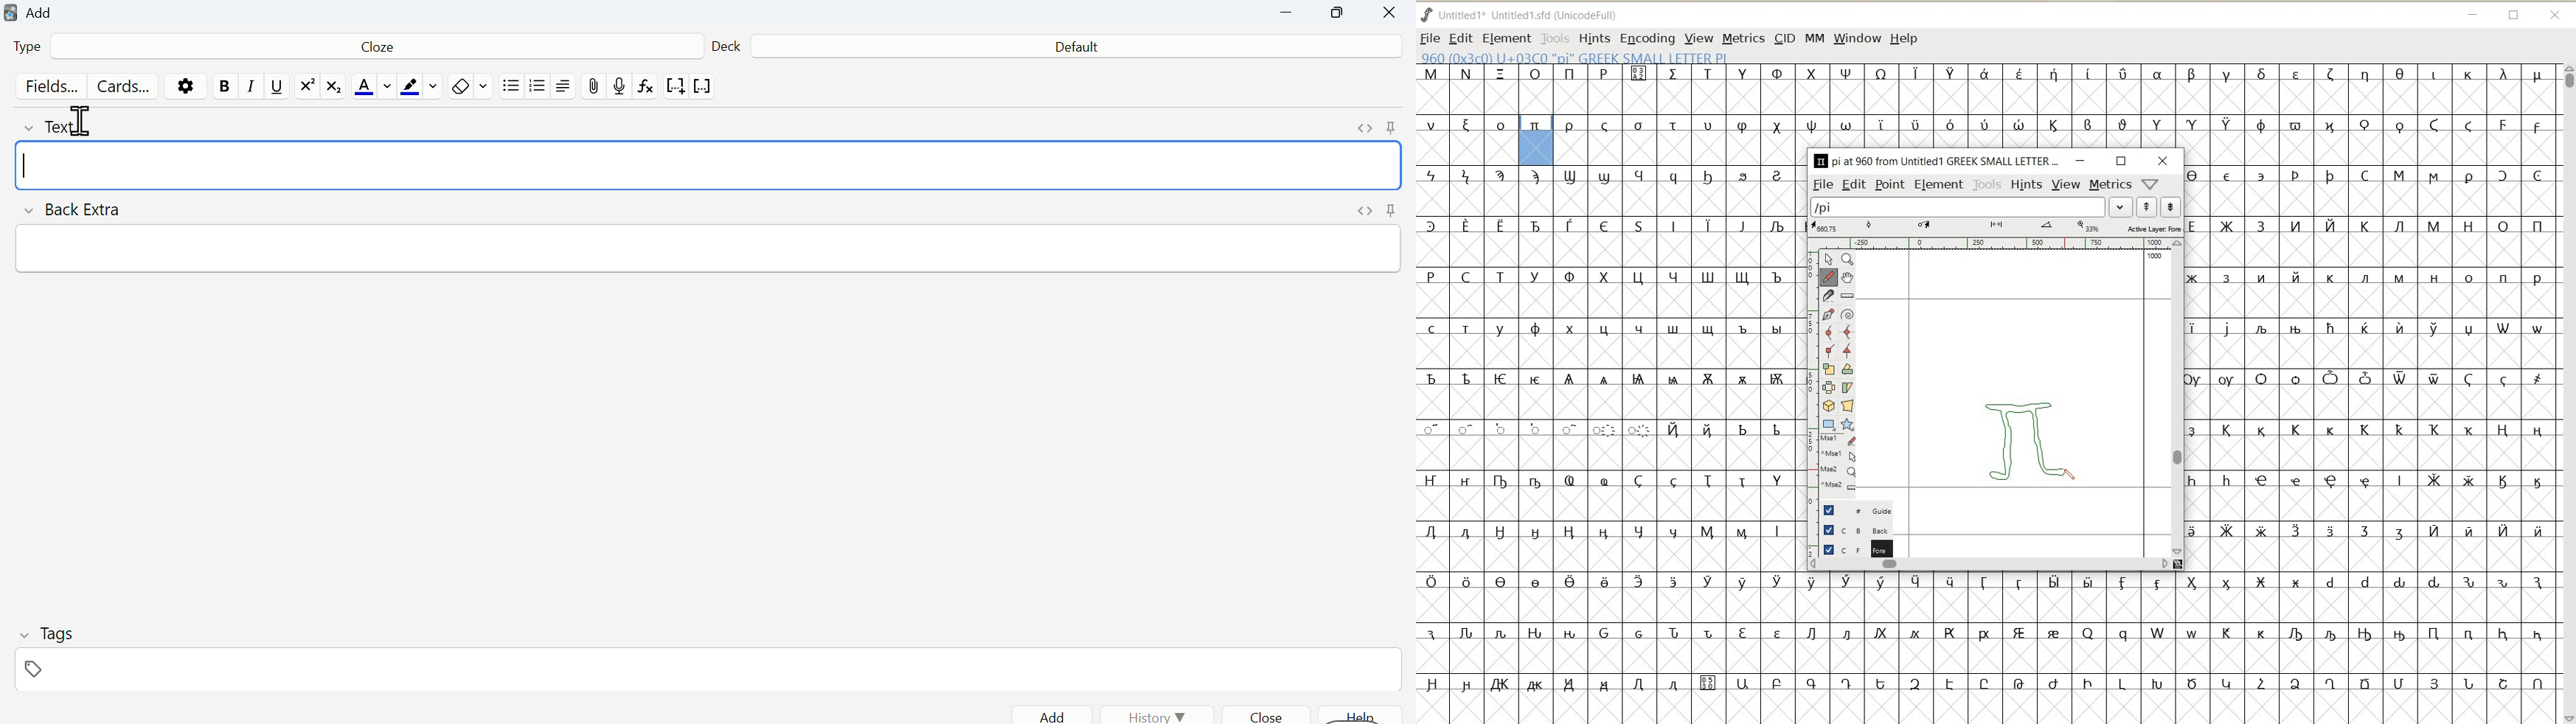  What do you see at coordinates (224, 86) in the screenshot?
I see `Bold` at bounding box center [224, 86].